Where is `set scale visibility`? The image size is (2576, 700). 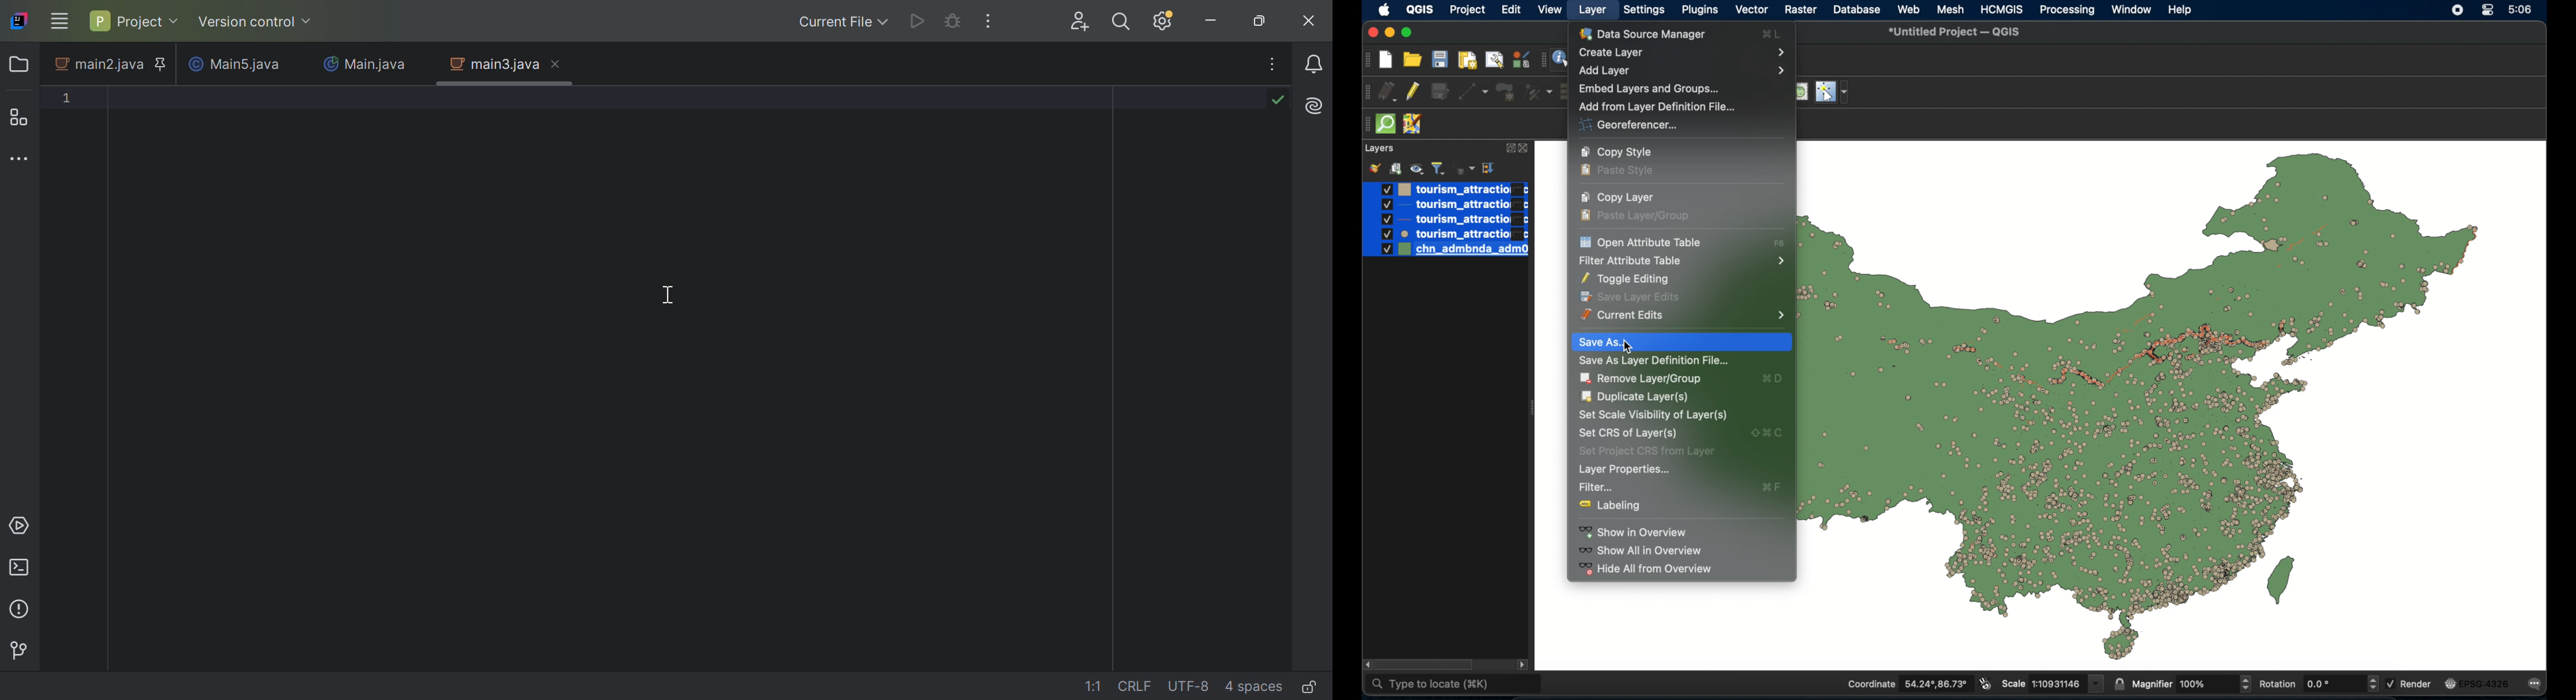 set scale visibility is located at coordinates (1653, 415).